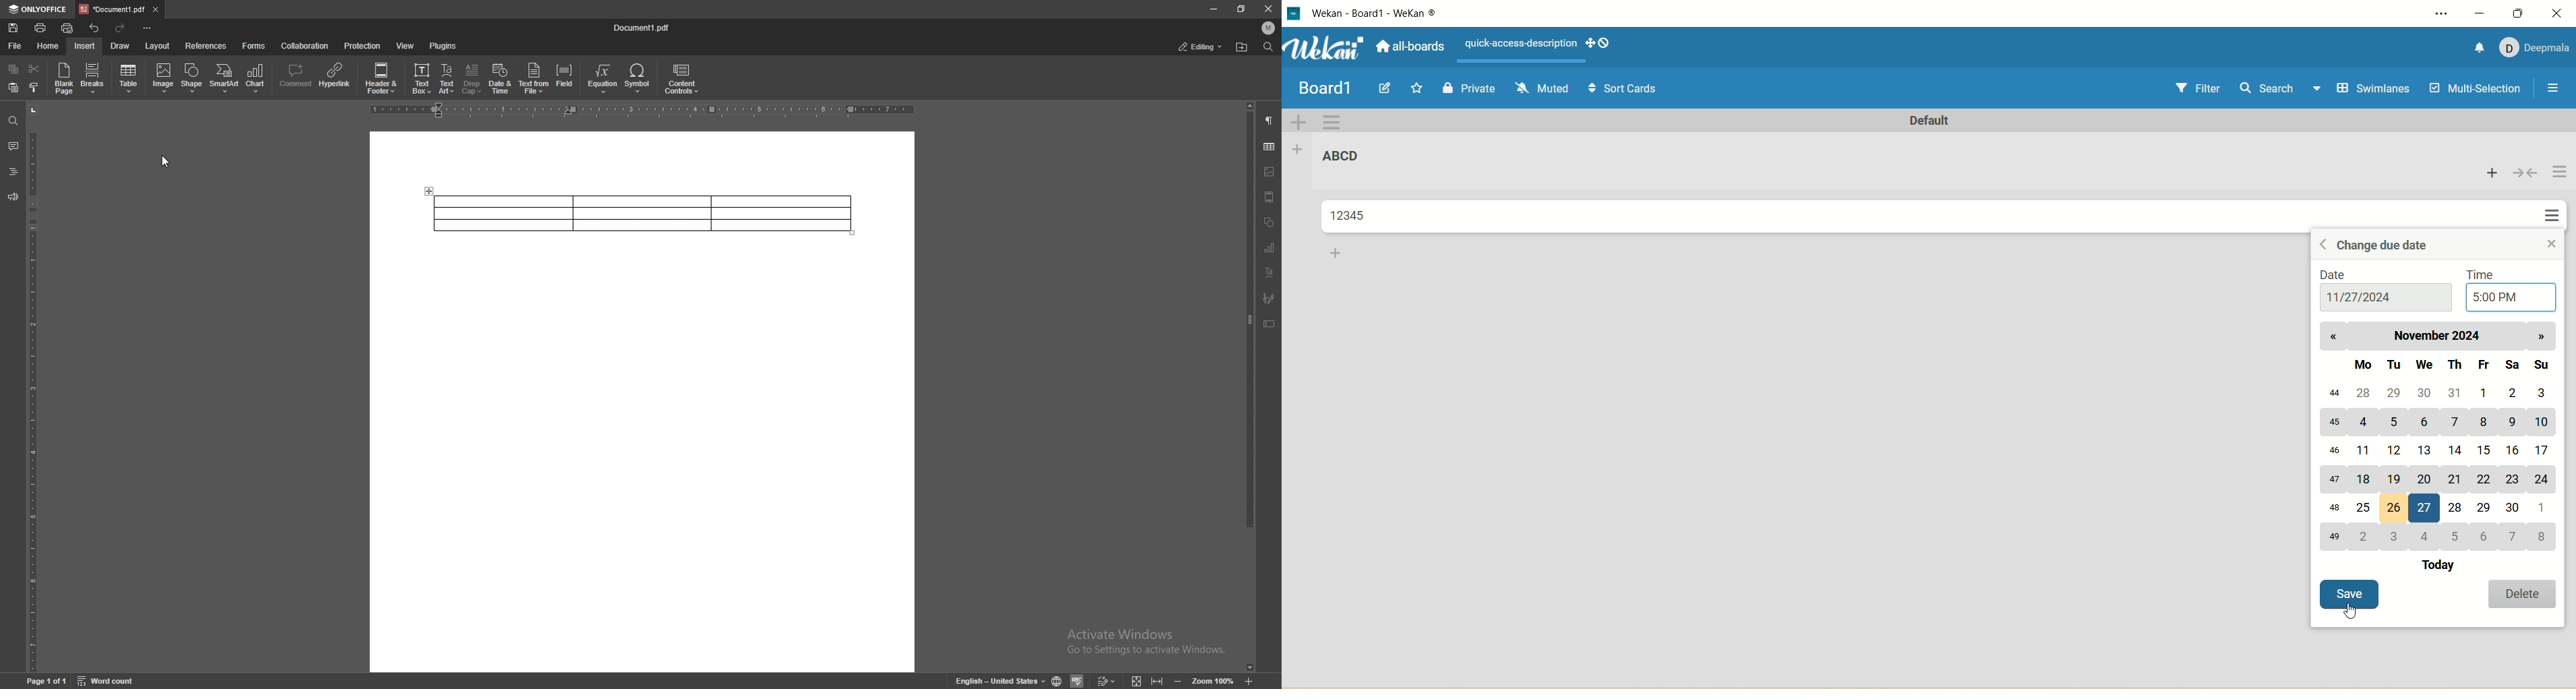 This screenshot has width=2576, height=700. I want to click on layout, so click(158, 46).